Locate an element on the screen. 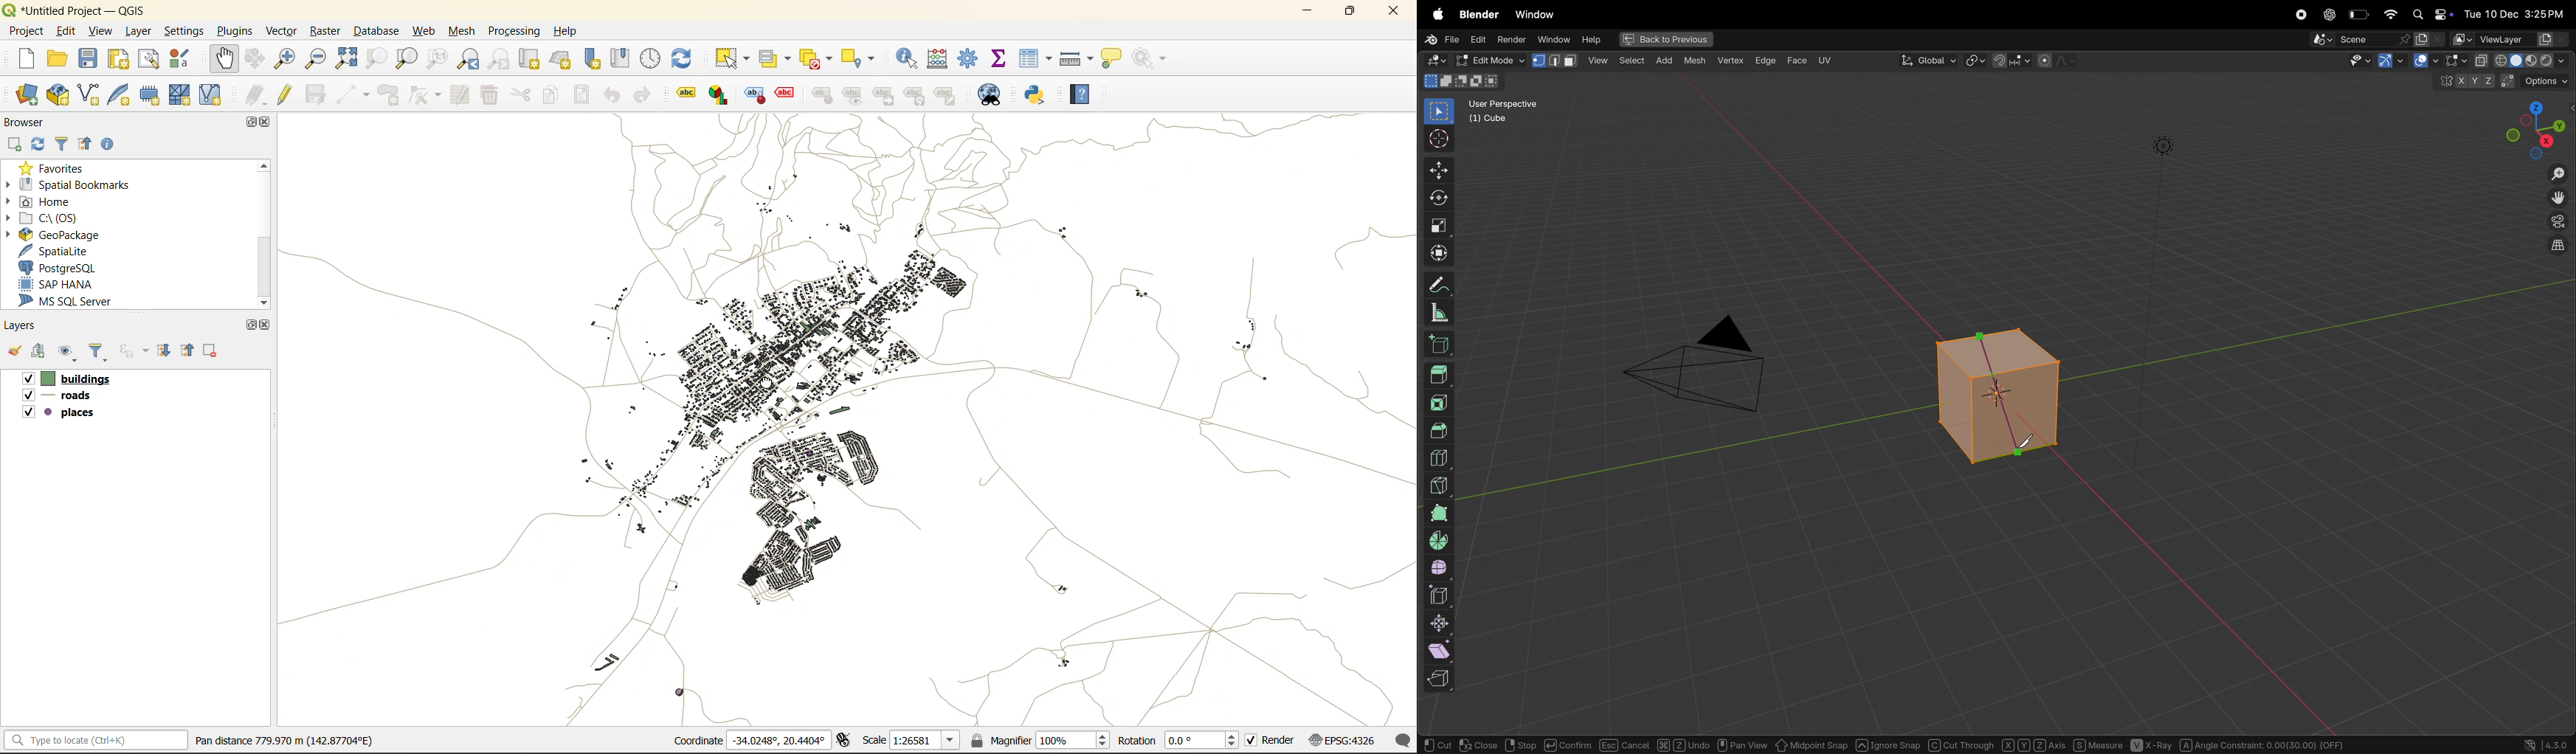 This screenshot has height=756, width=2576. Cancel is located at coordinates (1624, 745).